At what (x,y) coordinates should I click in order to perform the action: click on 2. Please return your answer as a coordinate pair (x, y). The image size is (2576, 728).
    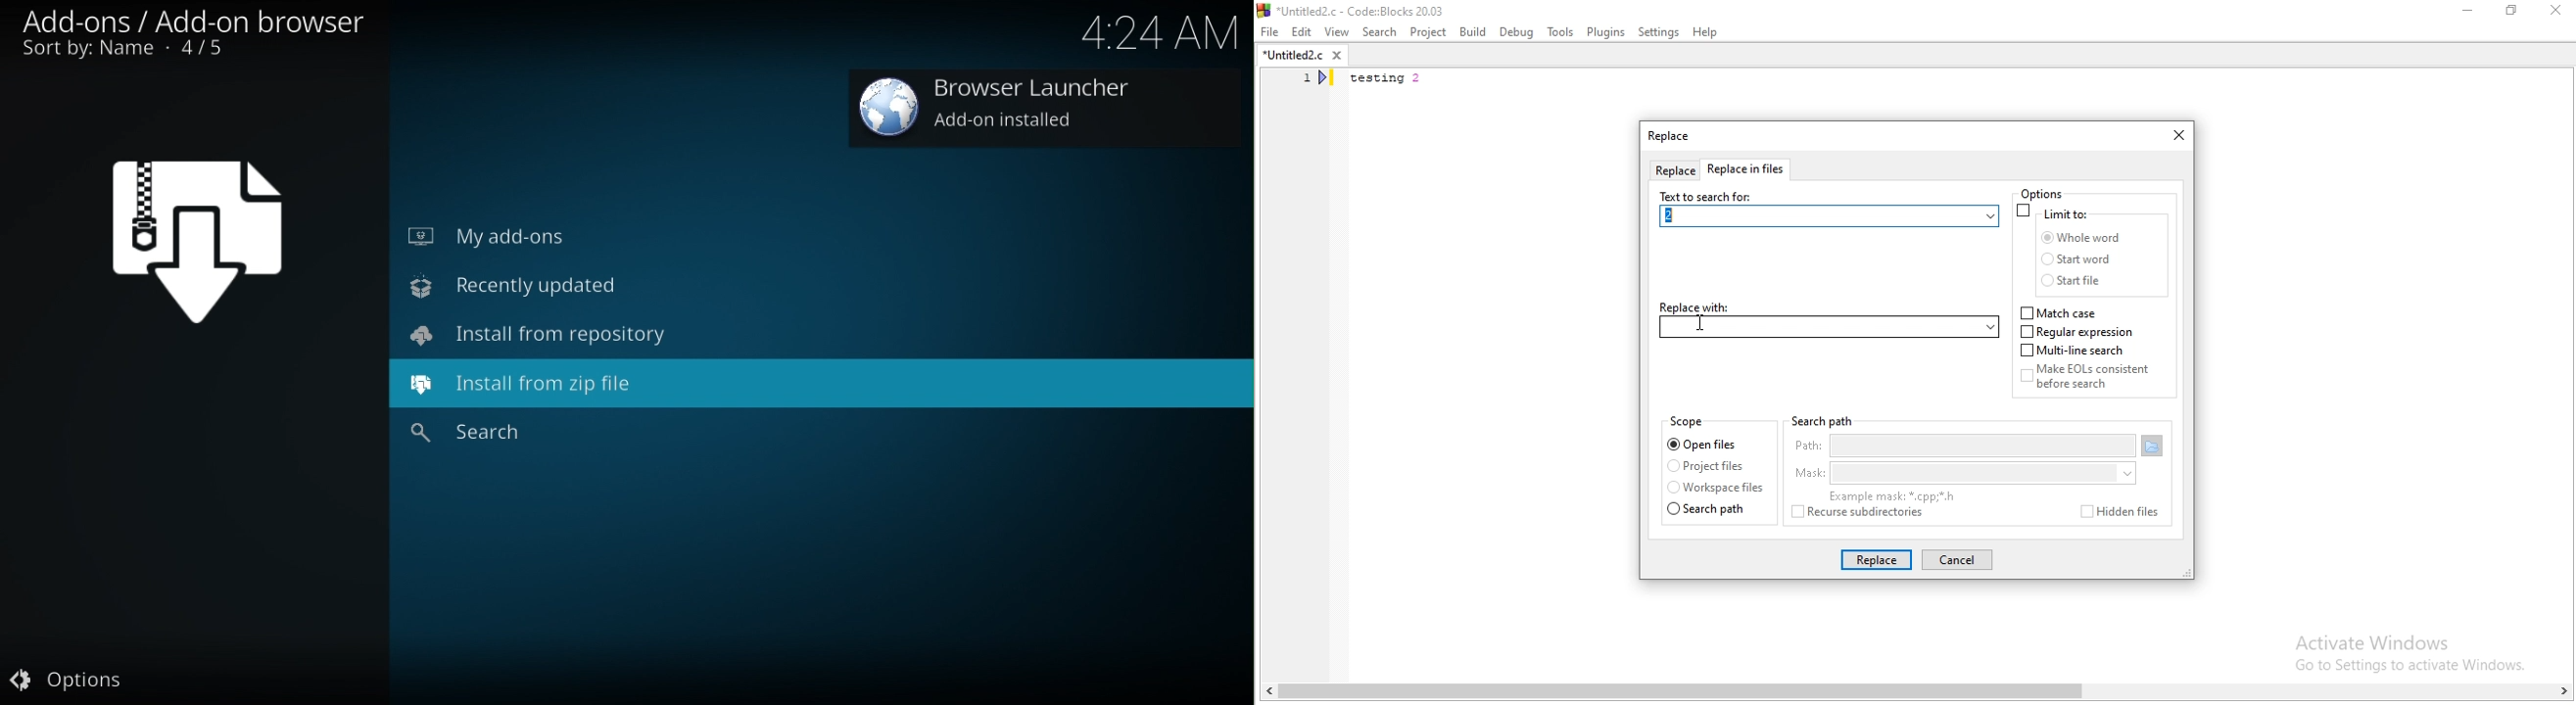
    Looking at the image, I should click on (1671, 215).